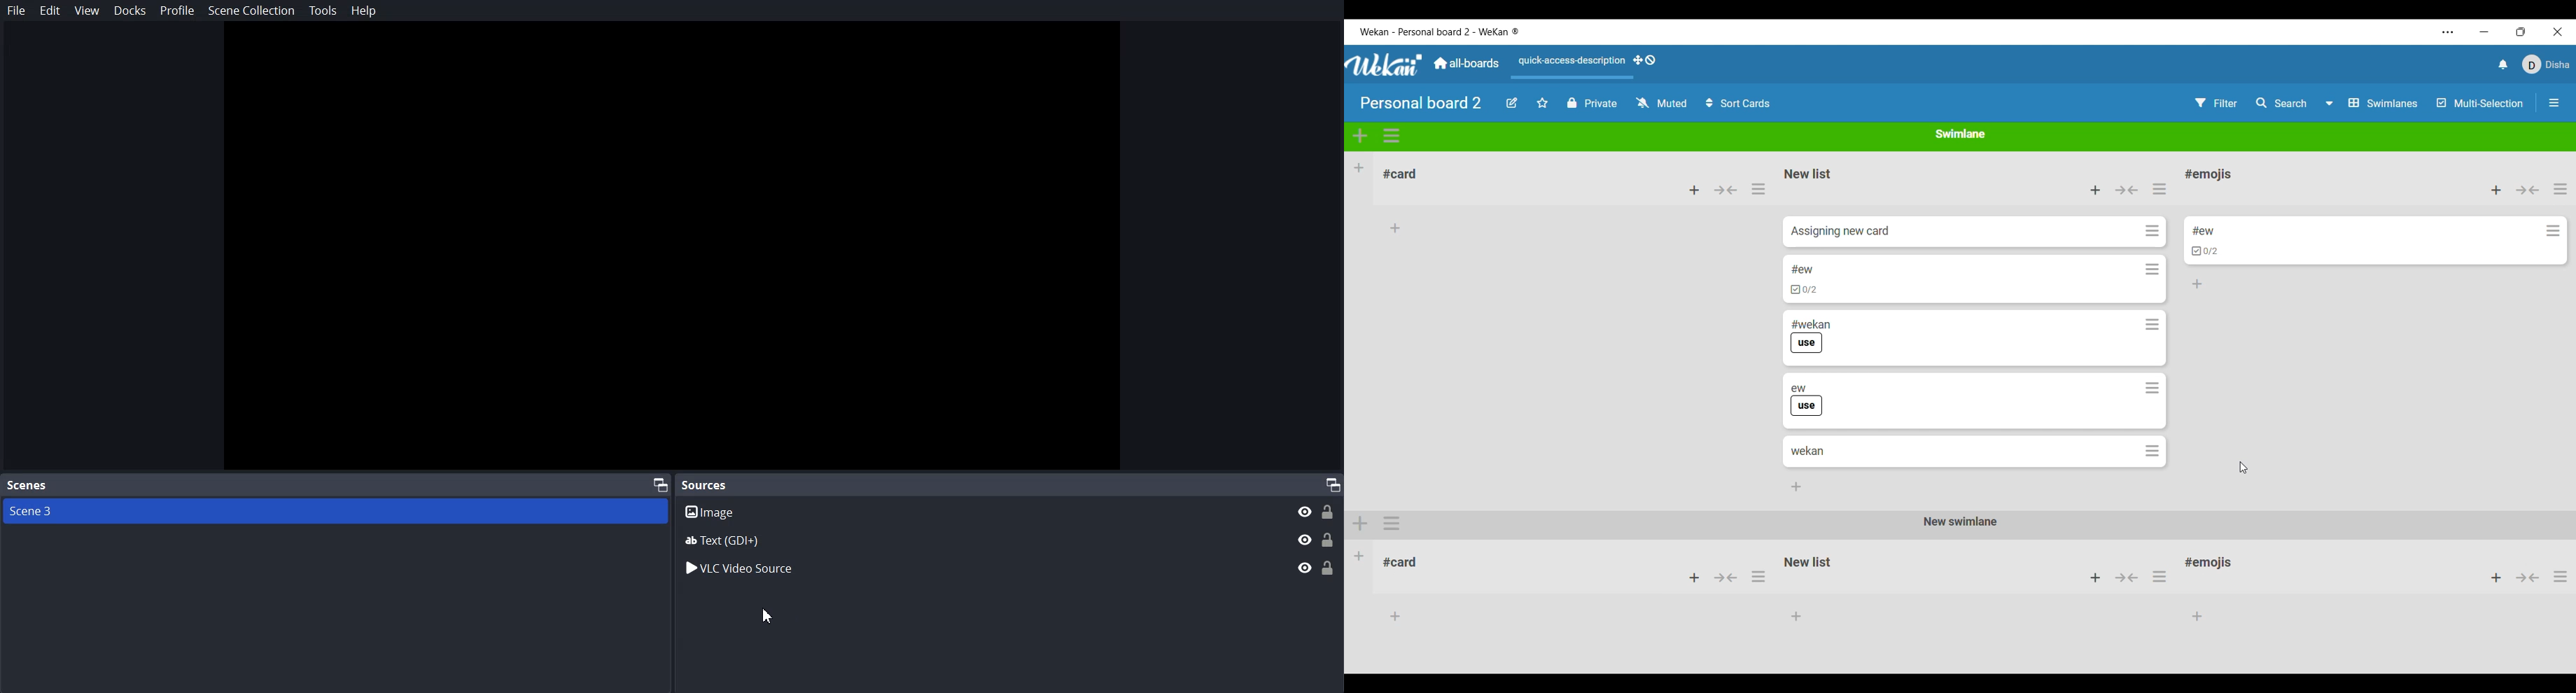 The width and height of the screenshot is (2576, 700). What do you see at coordinates (17, 10) in the screenshot?
I see `File` at bounding box center [17, 10].